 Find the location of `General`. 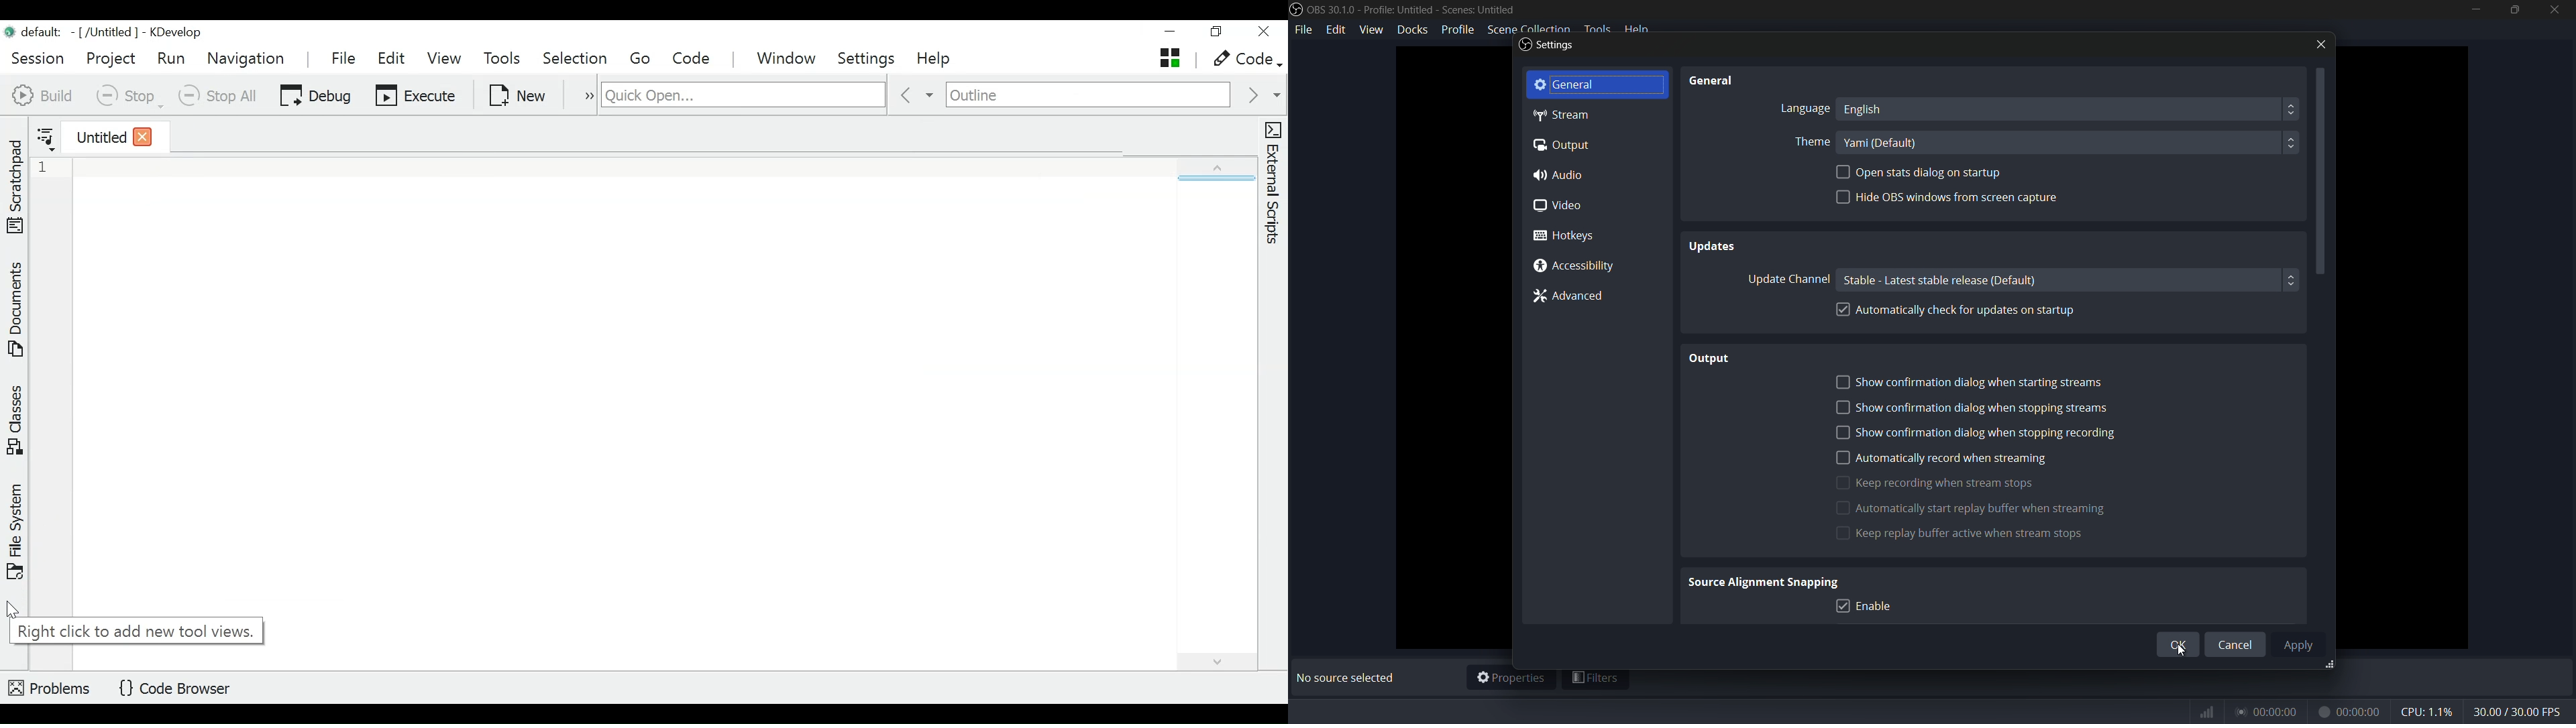

General is located at coordinates (1724, 81).